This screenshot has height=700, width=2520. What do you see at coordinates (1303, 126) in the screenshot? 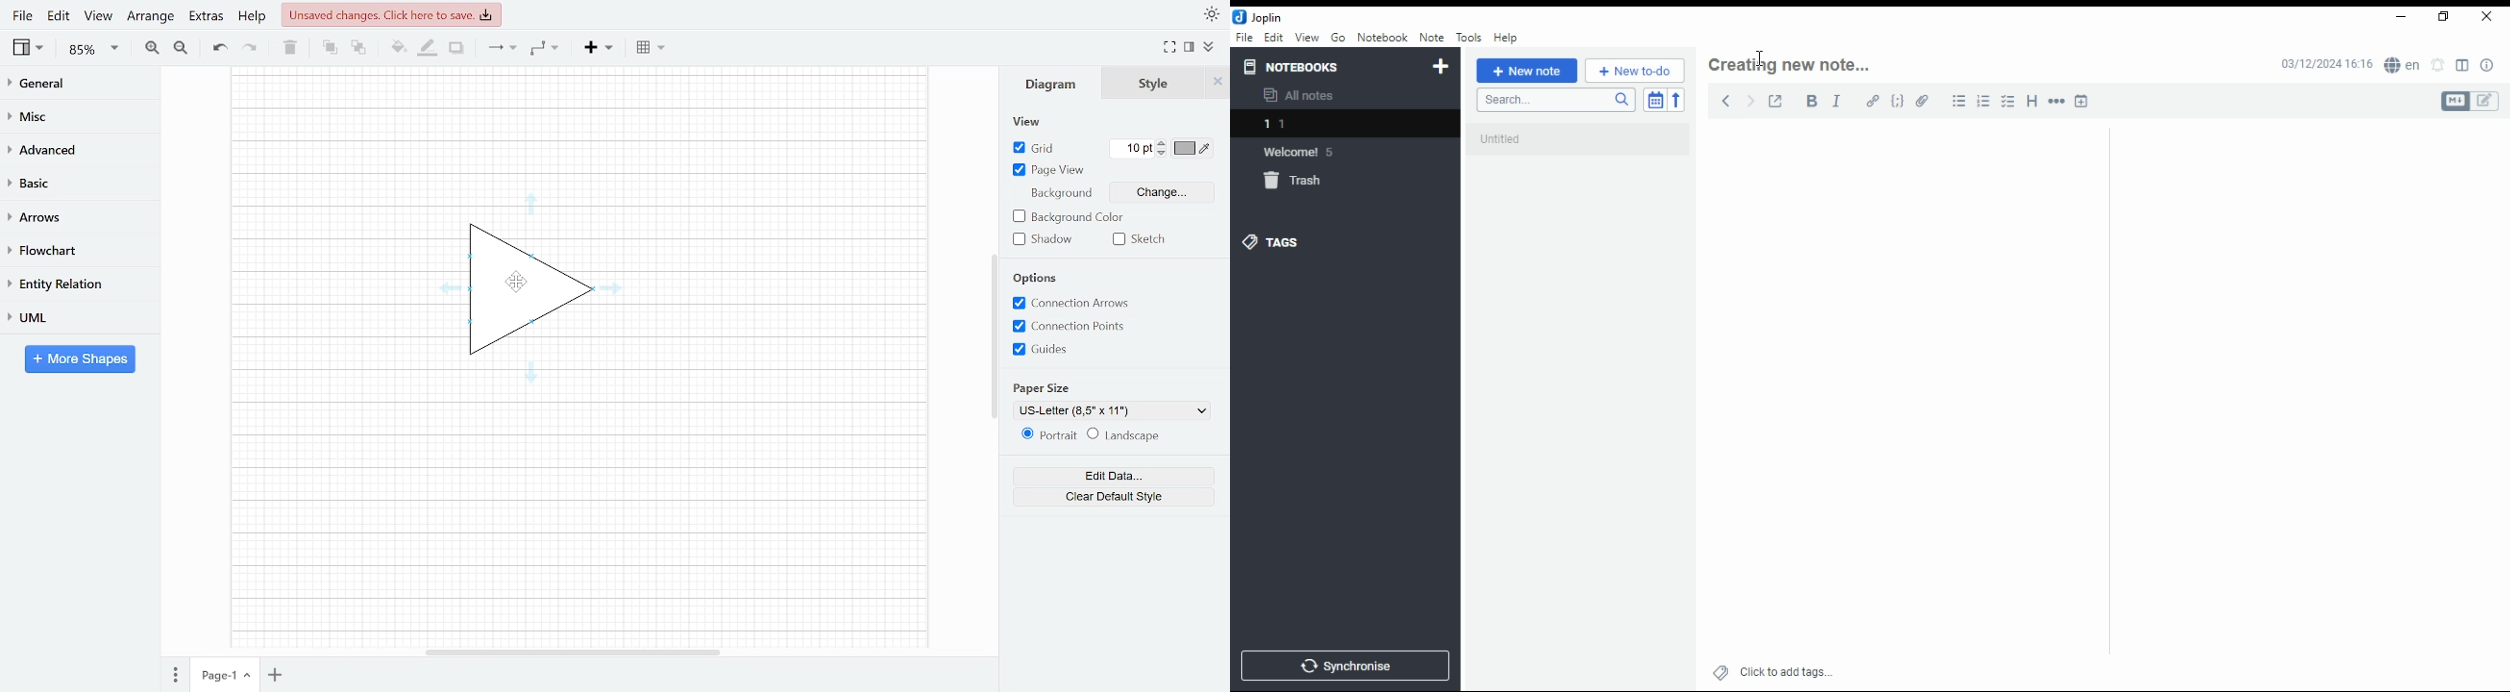
I see `notebook 1` at bounding box center [1303, 126].